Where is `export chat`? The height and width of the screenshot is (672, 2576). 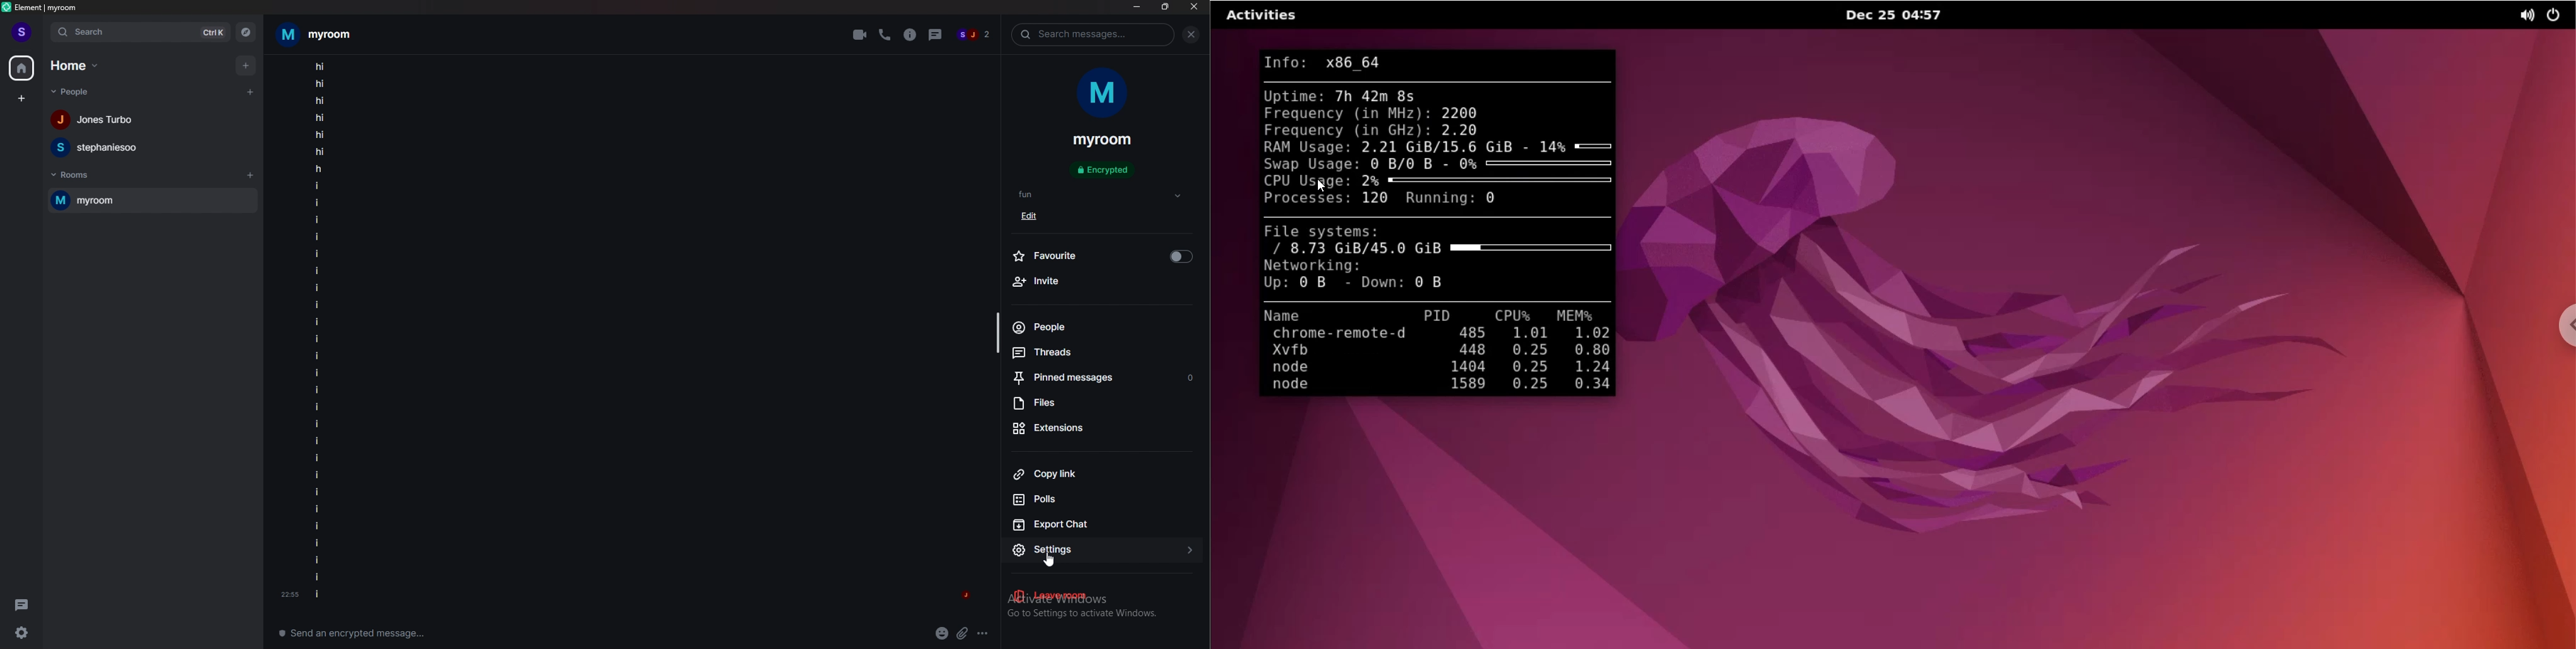
export chat is located at coordinates (1100, 523).